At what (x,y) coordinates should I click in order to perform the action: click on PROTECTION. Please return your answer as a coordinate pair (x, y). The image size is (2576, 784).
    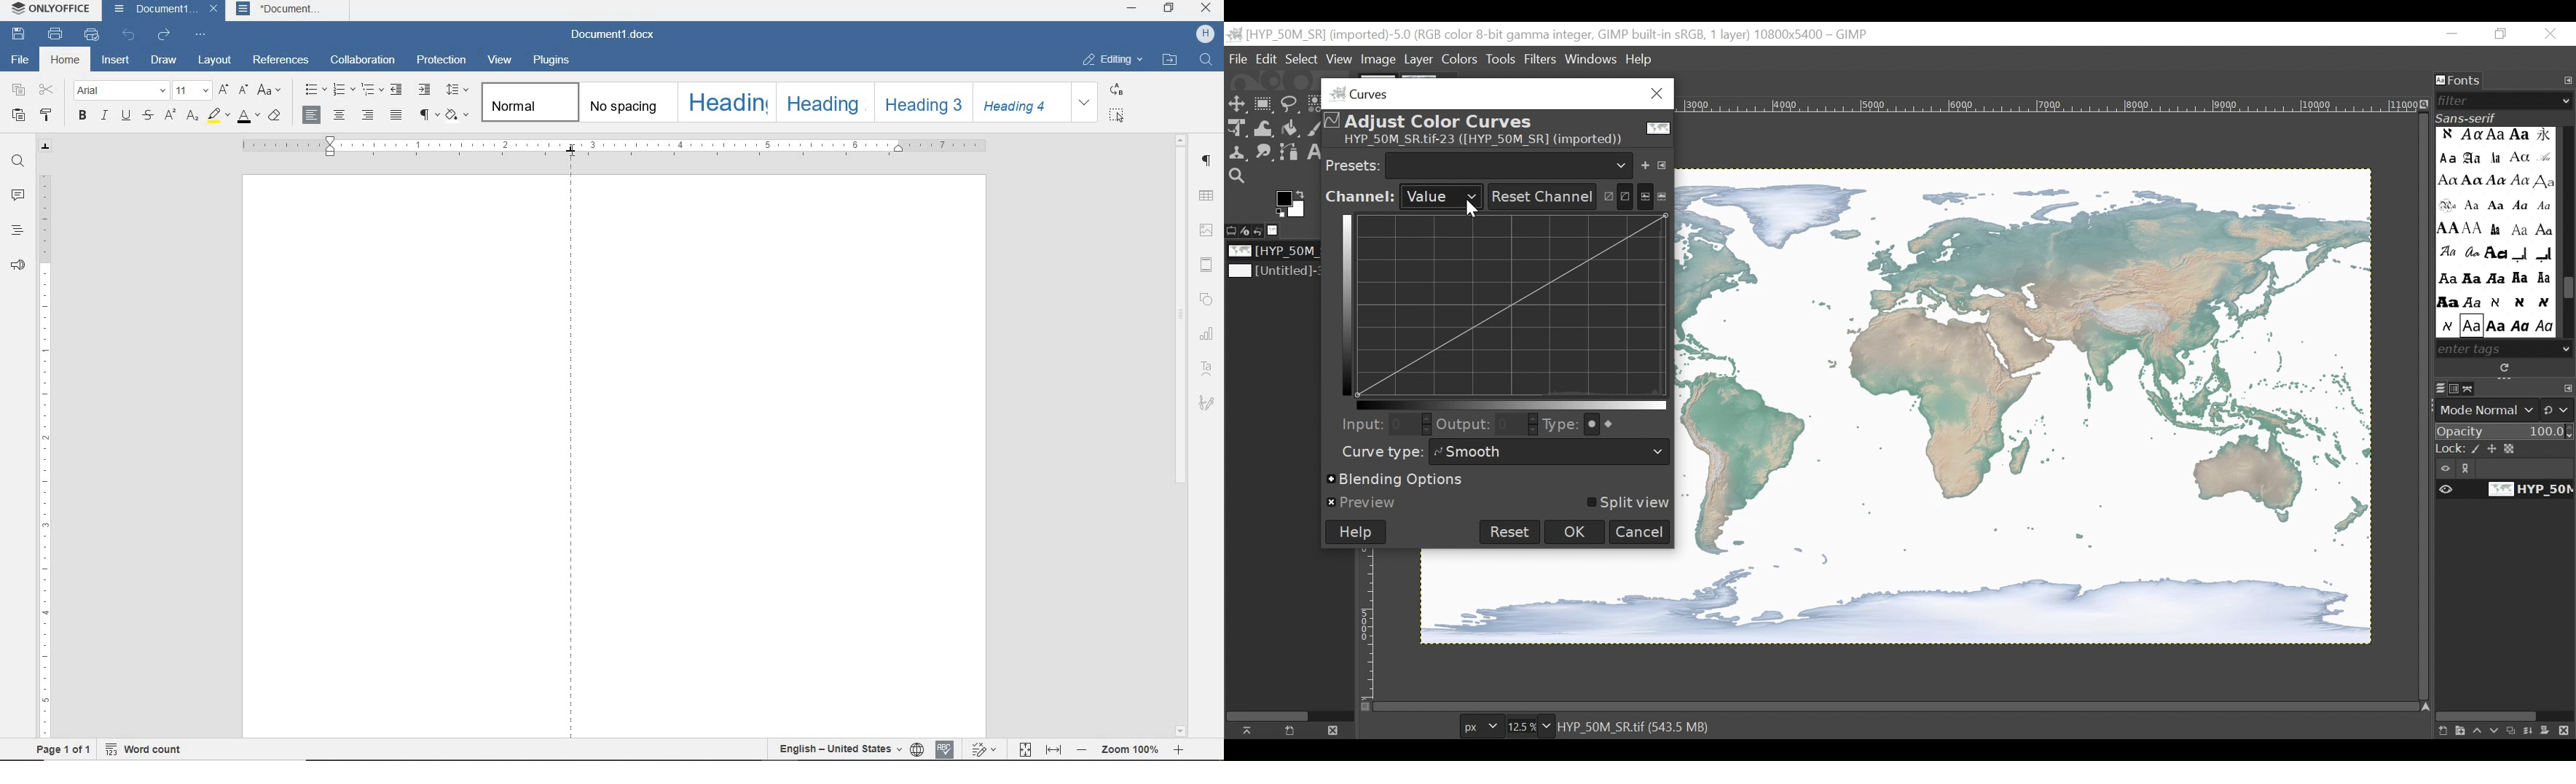
    Looking at the image, I should click on (441, 60).